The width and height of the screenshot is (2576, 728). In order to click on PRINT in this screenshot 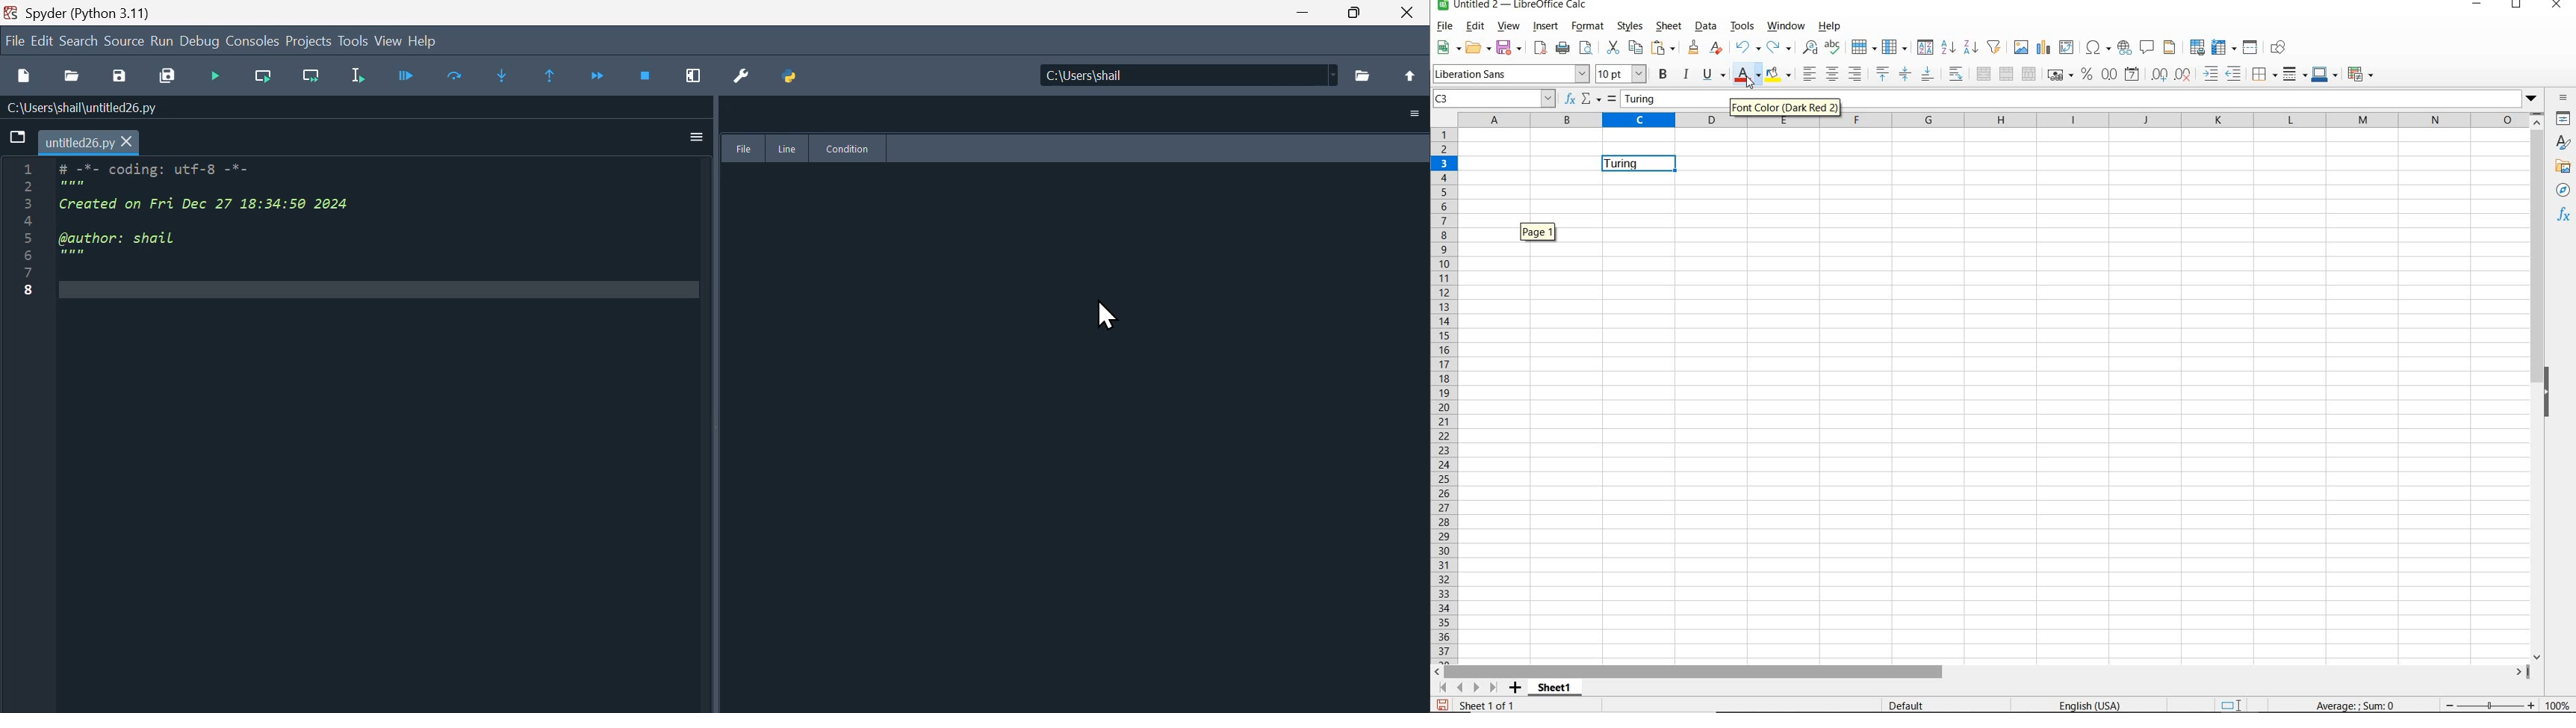, I will do `click(1563, 49)`.